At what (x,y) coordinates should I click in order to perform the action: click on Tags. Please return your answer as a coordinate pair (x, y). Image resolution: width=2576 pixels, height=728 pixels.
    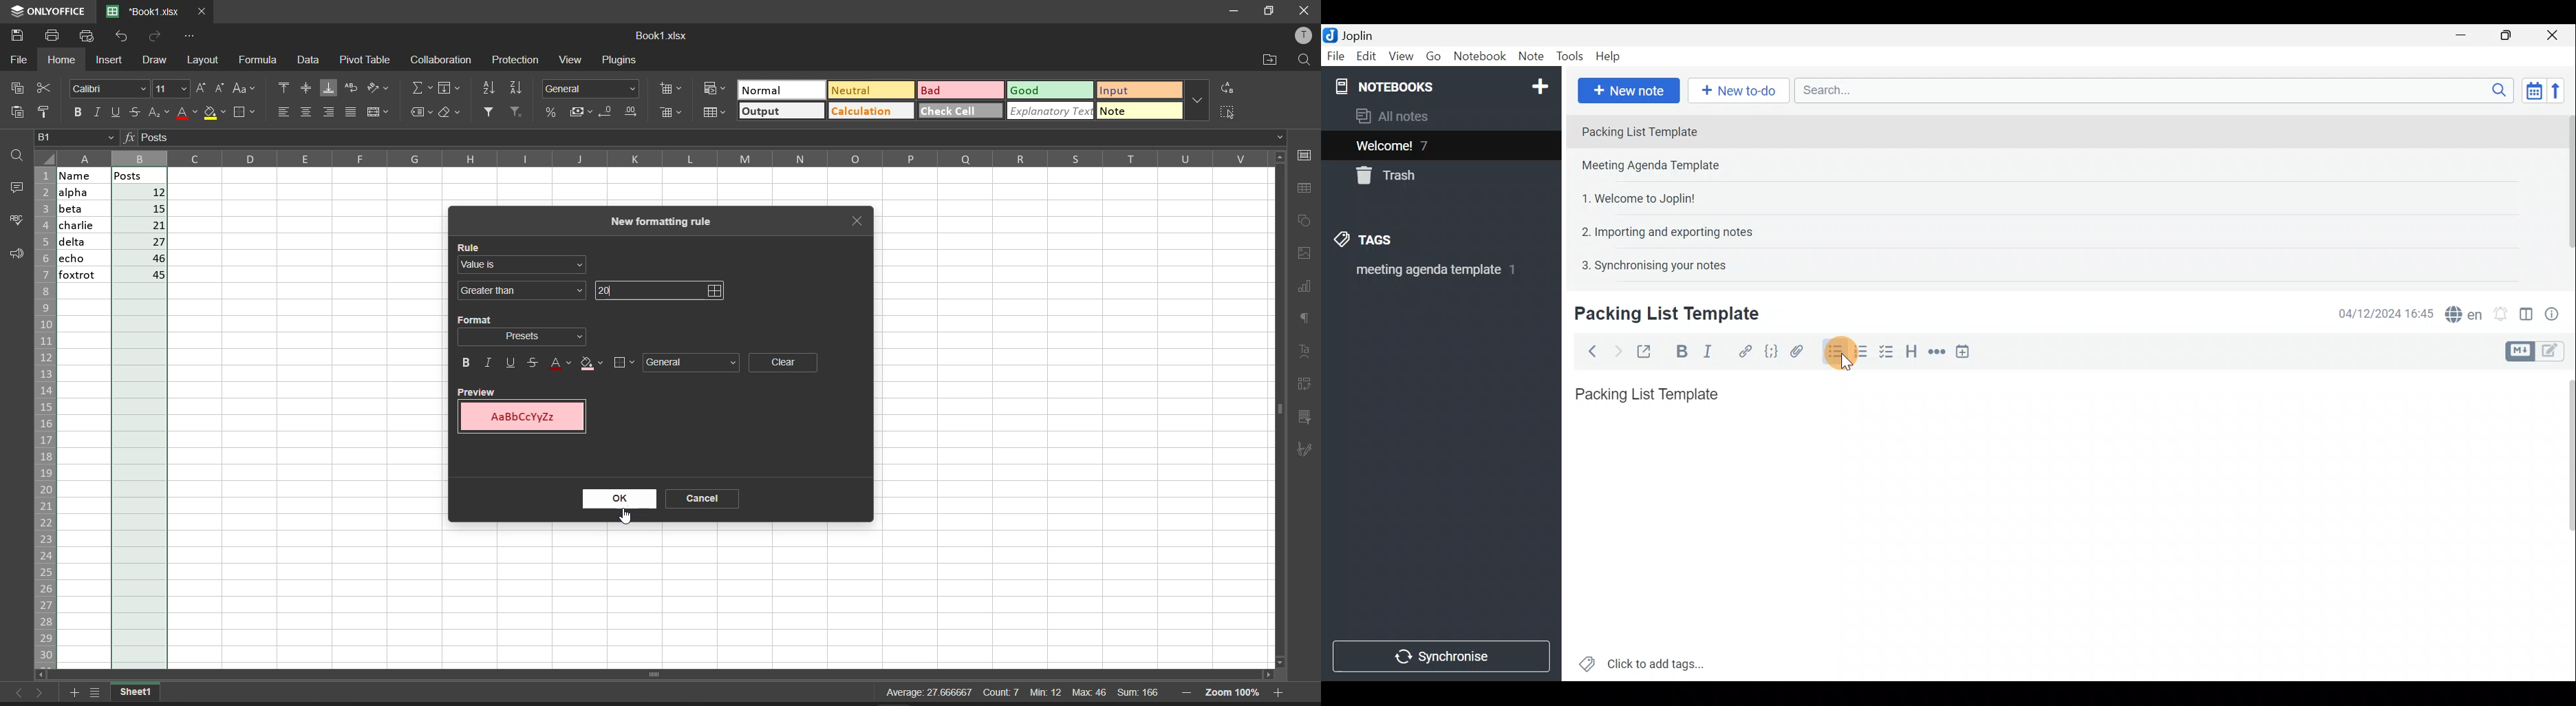
    Looking at the image, I should click on (1384, 242).